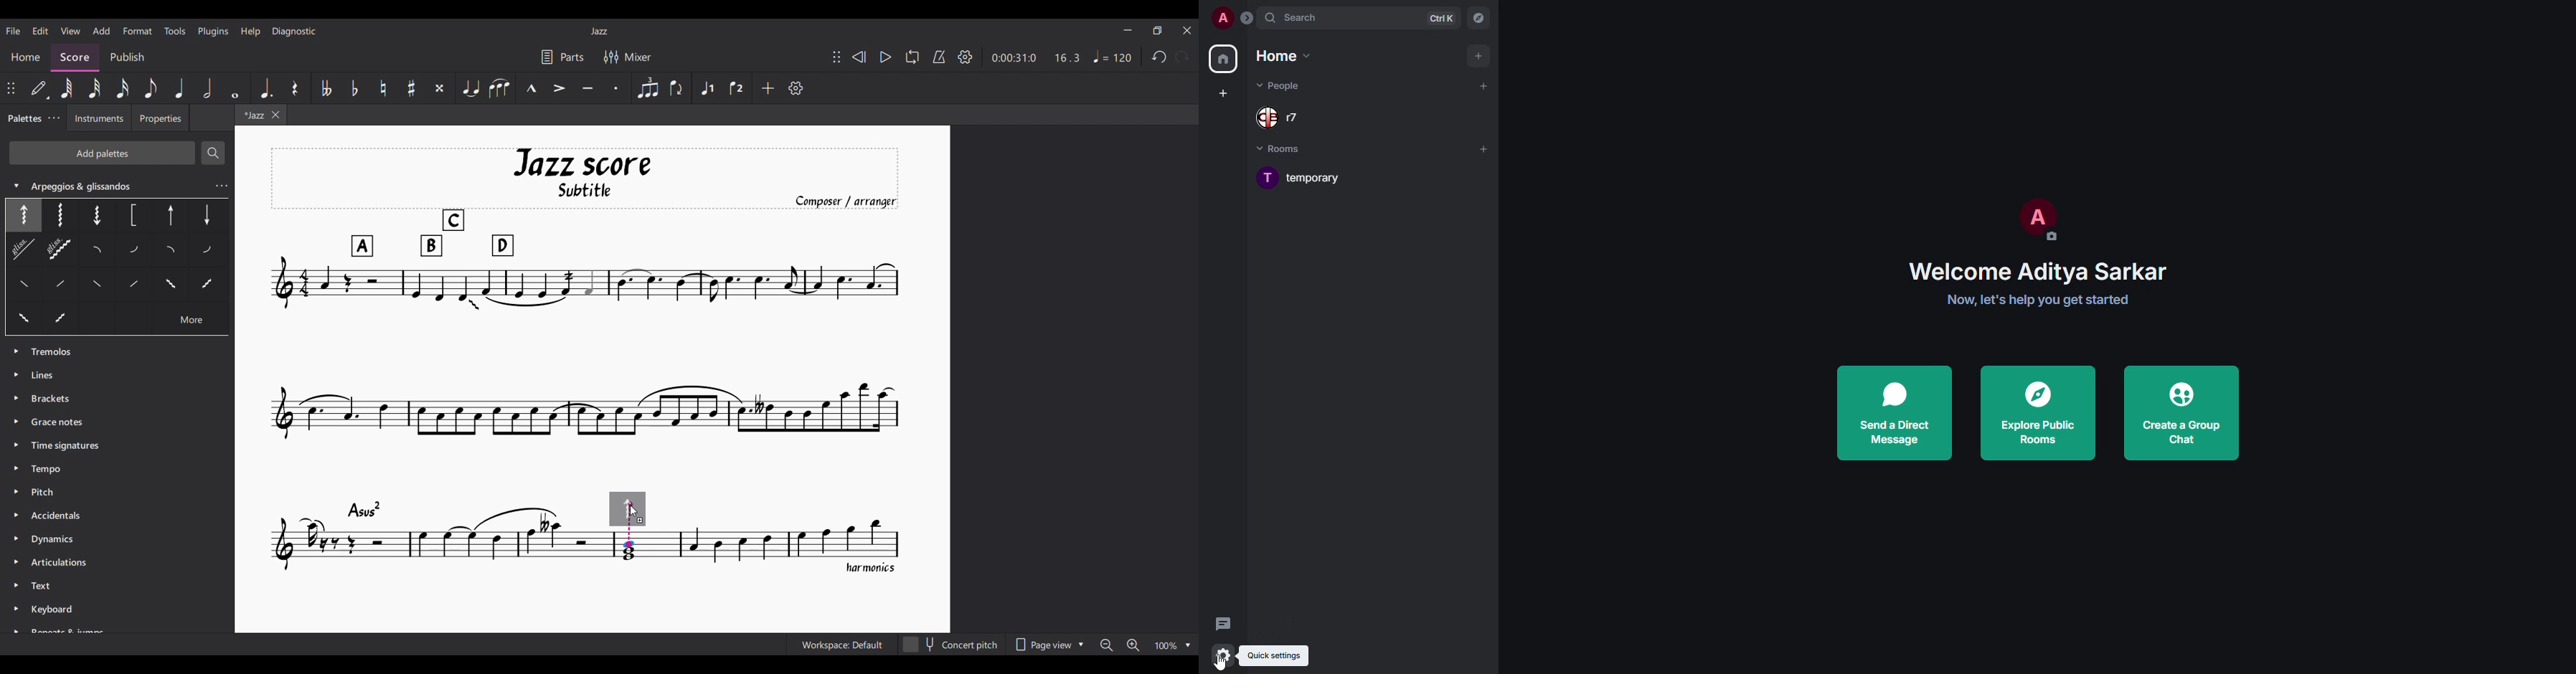 The image size is (2576, 700). I want to click on Indicates addition, so click(640, 520).